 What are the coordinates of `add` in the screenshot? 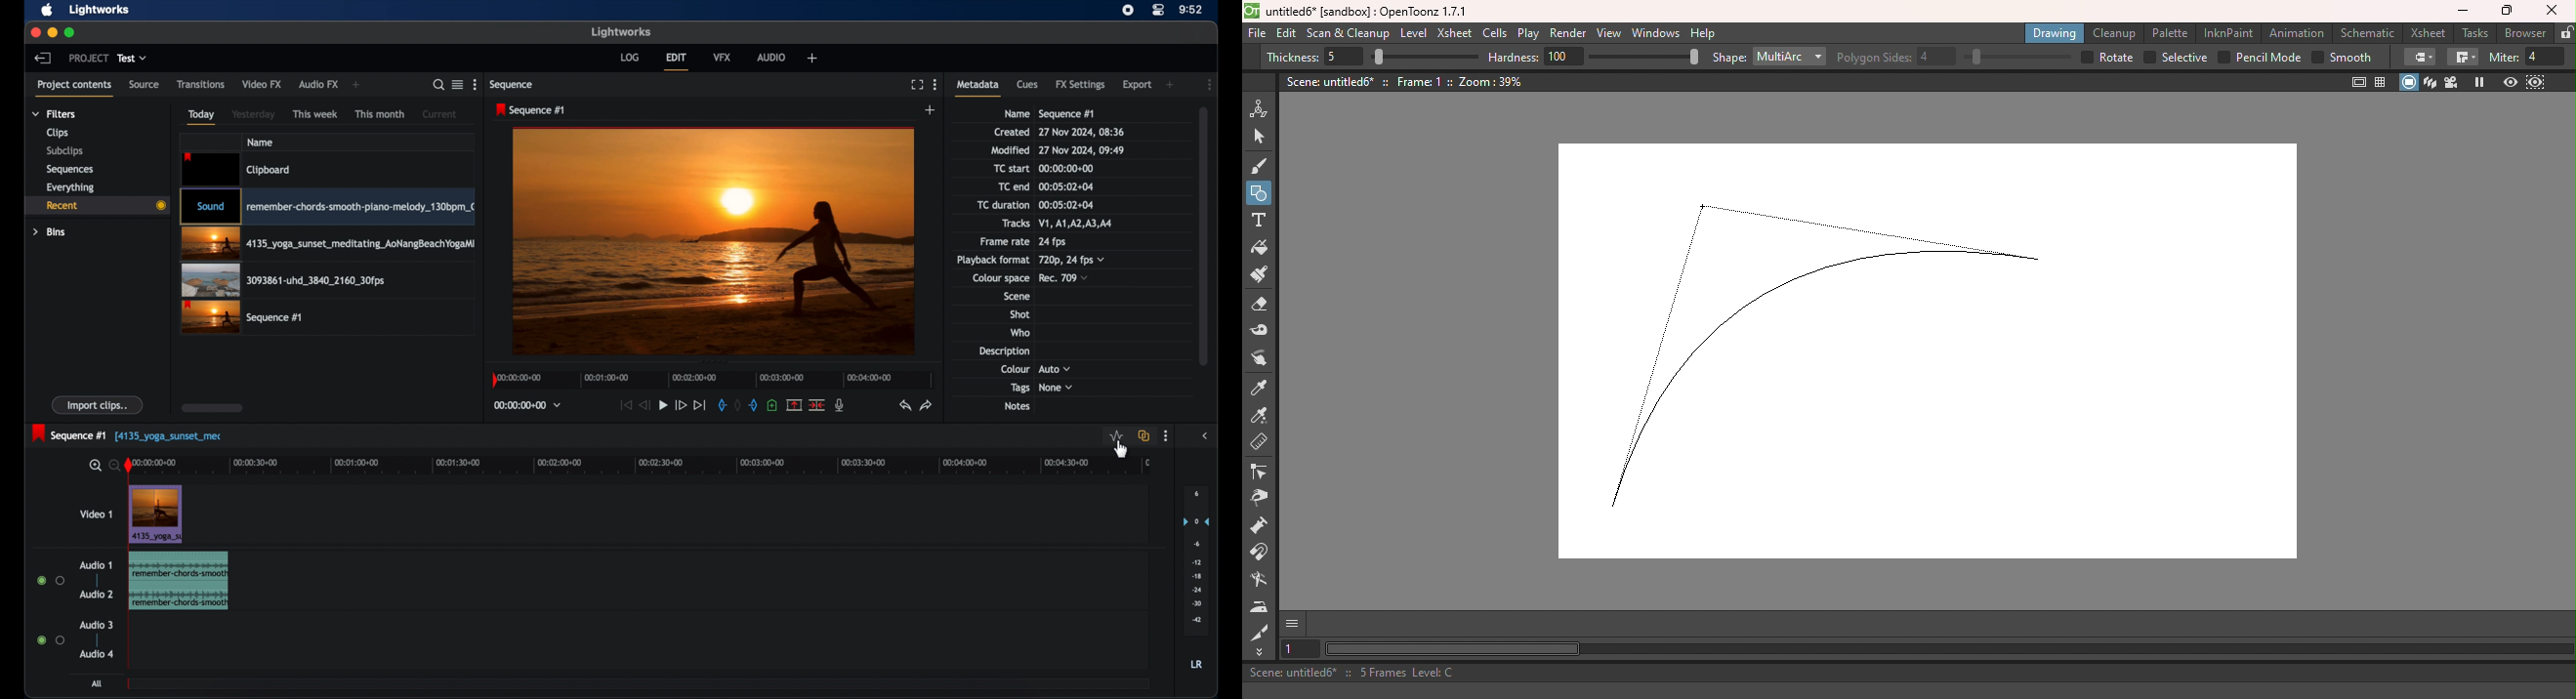 It's located at (357, 85).